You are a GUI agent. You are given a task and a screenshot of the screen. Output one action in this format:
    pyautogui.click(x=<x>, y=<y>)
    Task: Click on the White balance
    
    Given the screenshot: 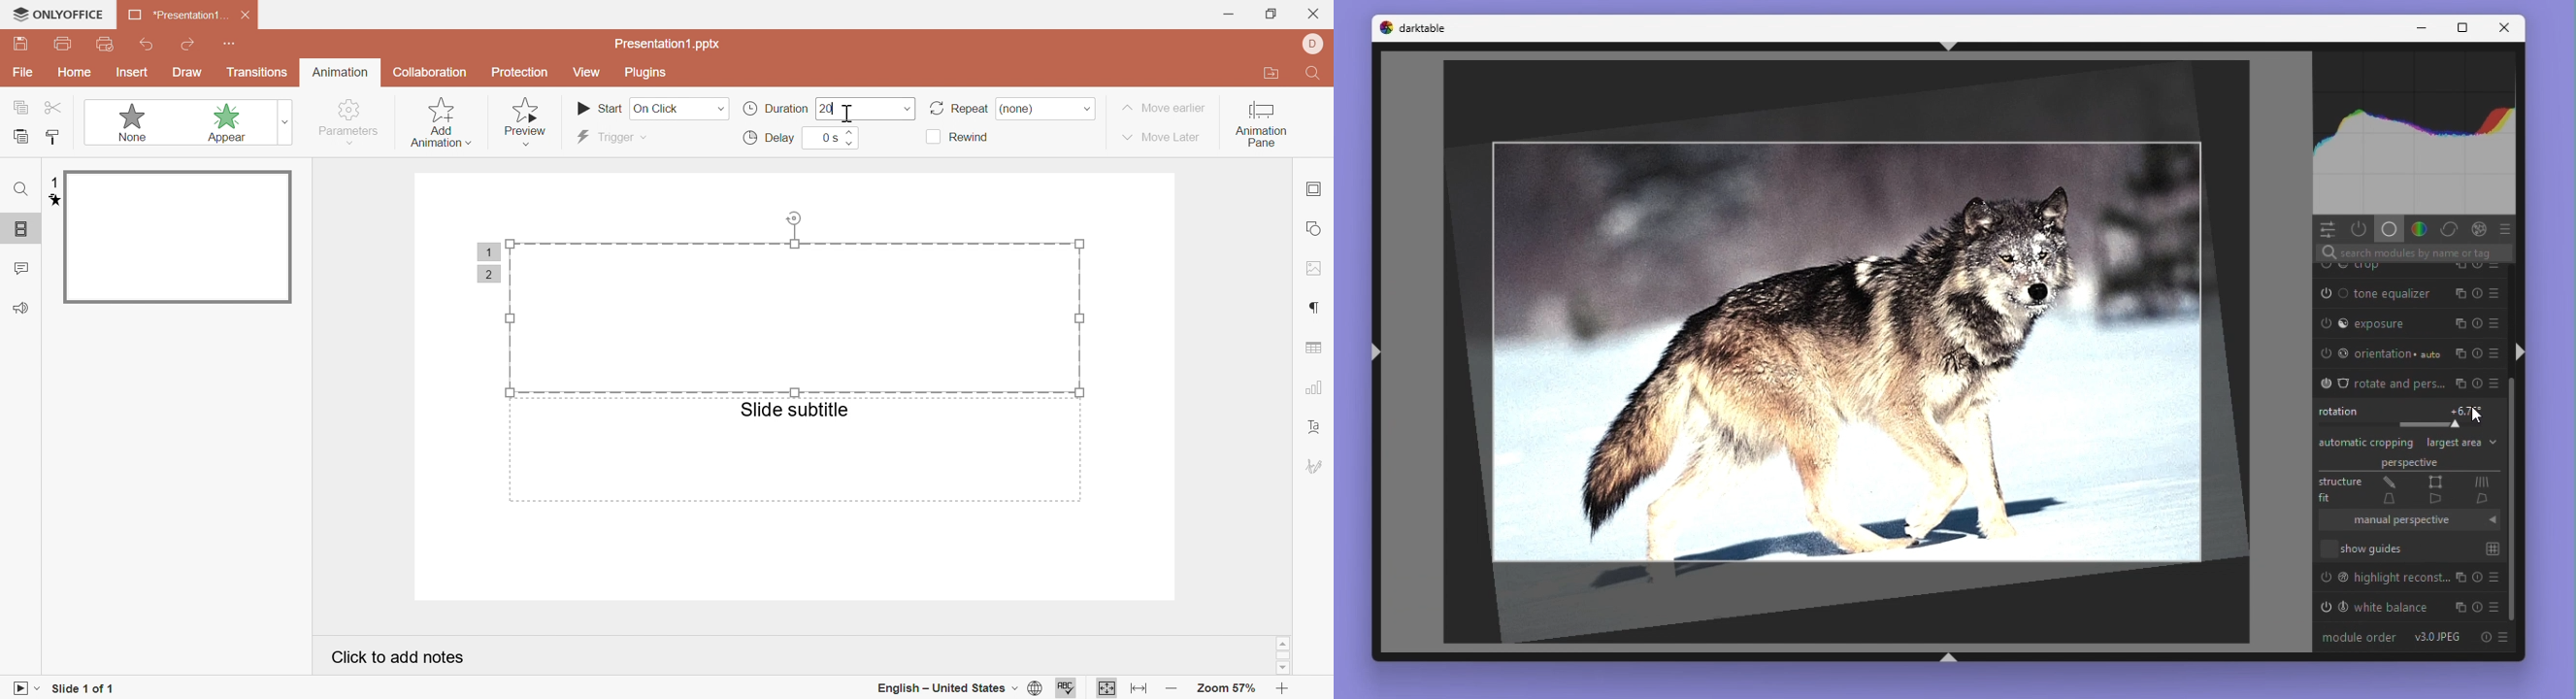 What is the action you would take?
    pyautogui.click(x=2410, y=608)
    